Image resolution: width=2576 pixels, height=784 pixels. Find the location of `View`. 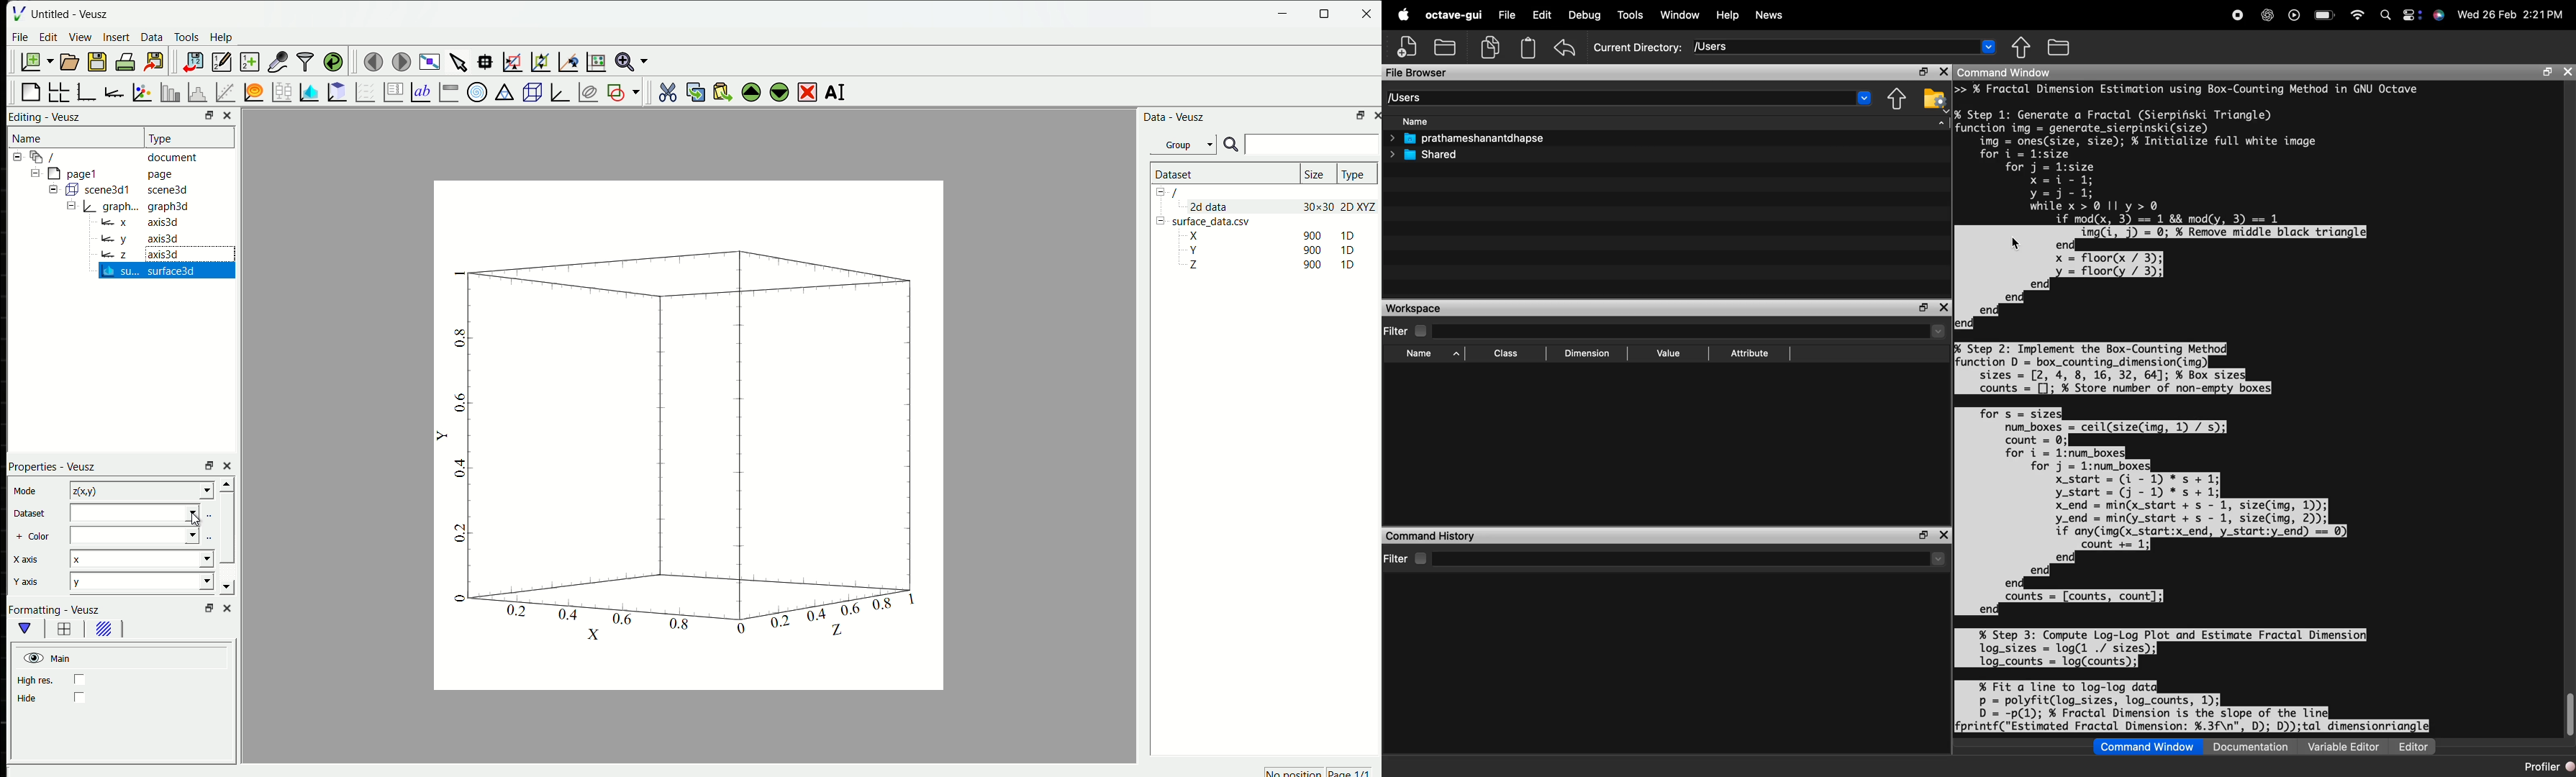

View is located at coordinates (81, 37).